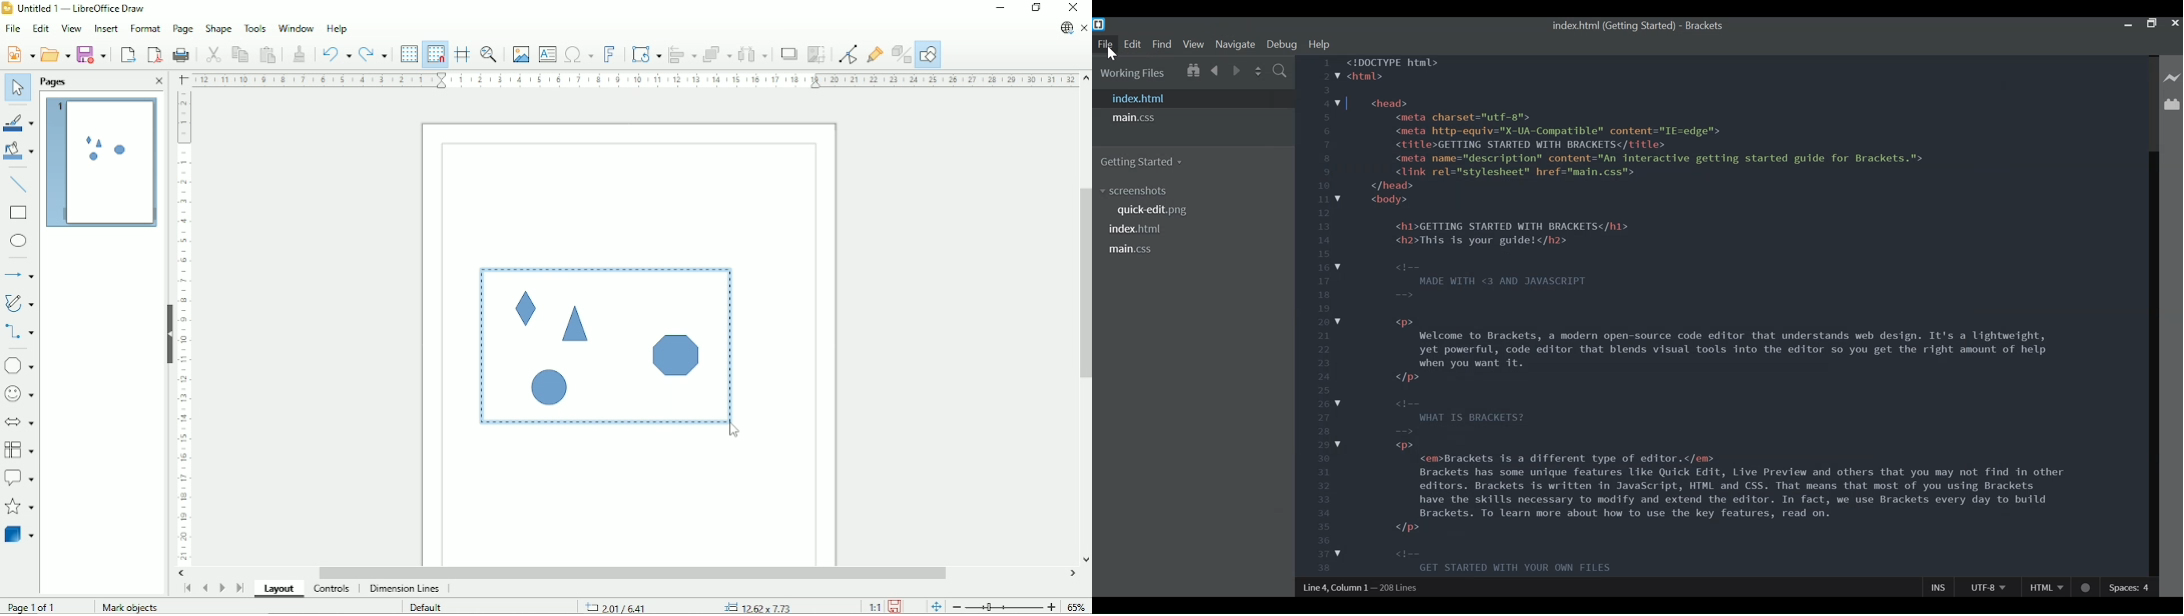 The height and width of the screenshot is (616, 2184). Describe the element at coordinates (1613, 25) in the screenshot. I see `index.html` at that location.